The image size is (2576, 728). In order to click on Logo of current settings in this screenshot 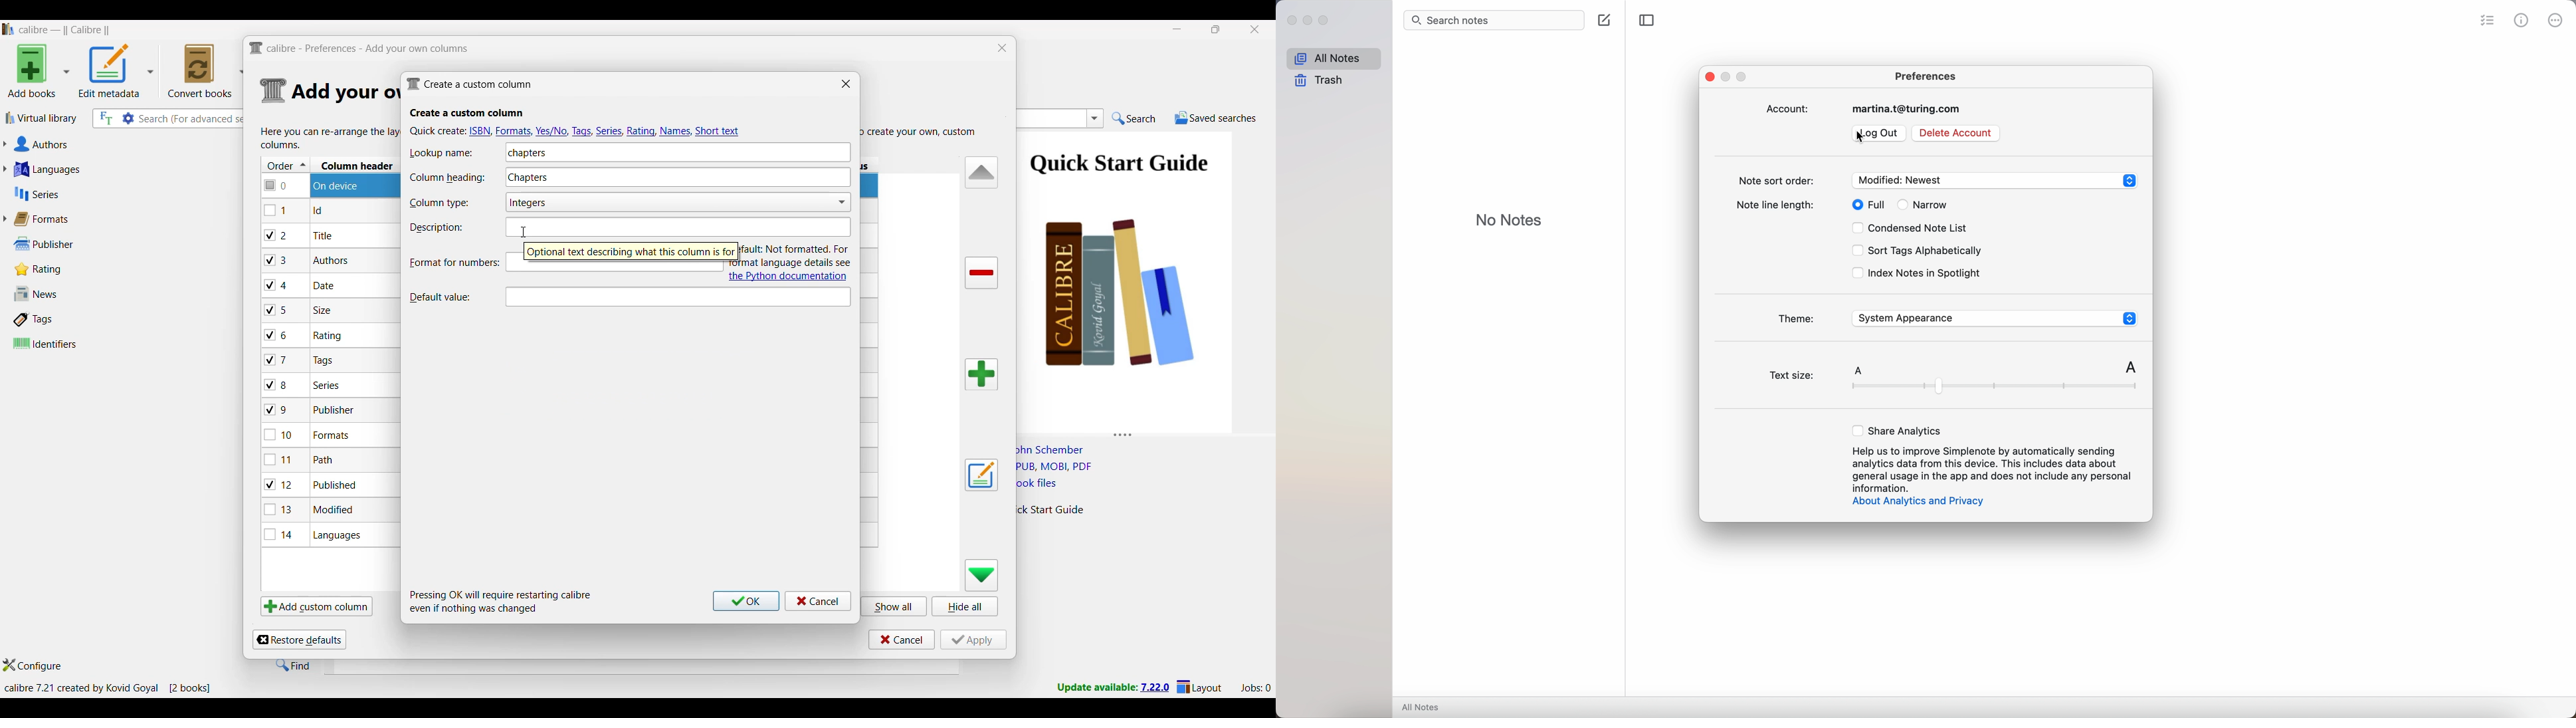, I will do `click(274, 91)`.